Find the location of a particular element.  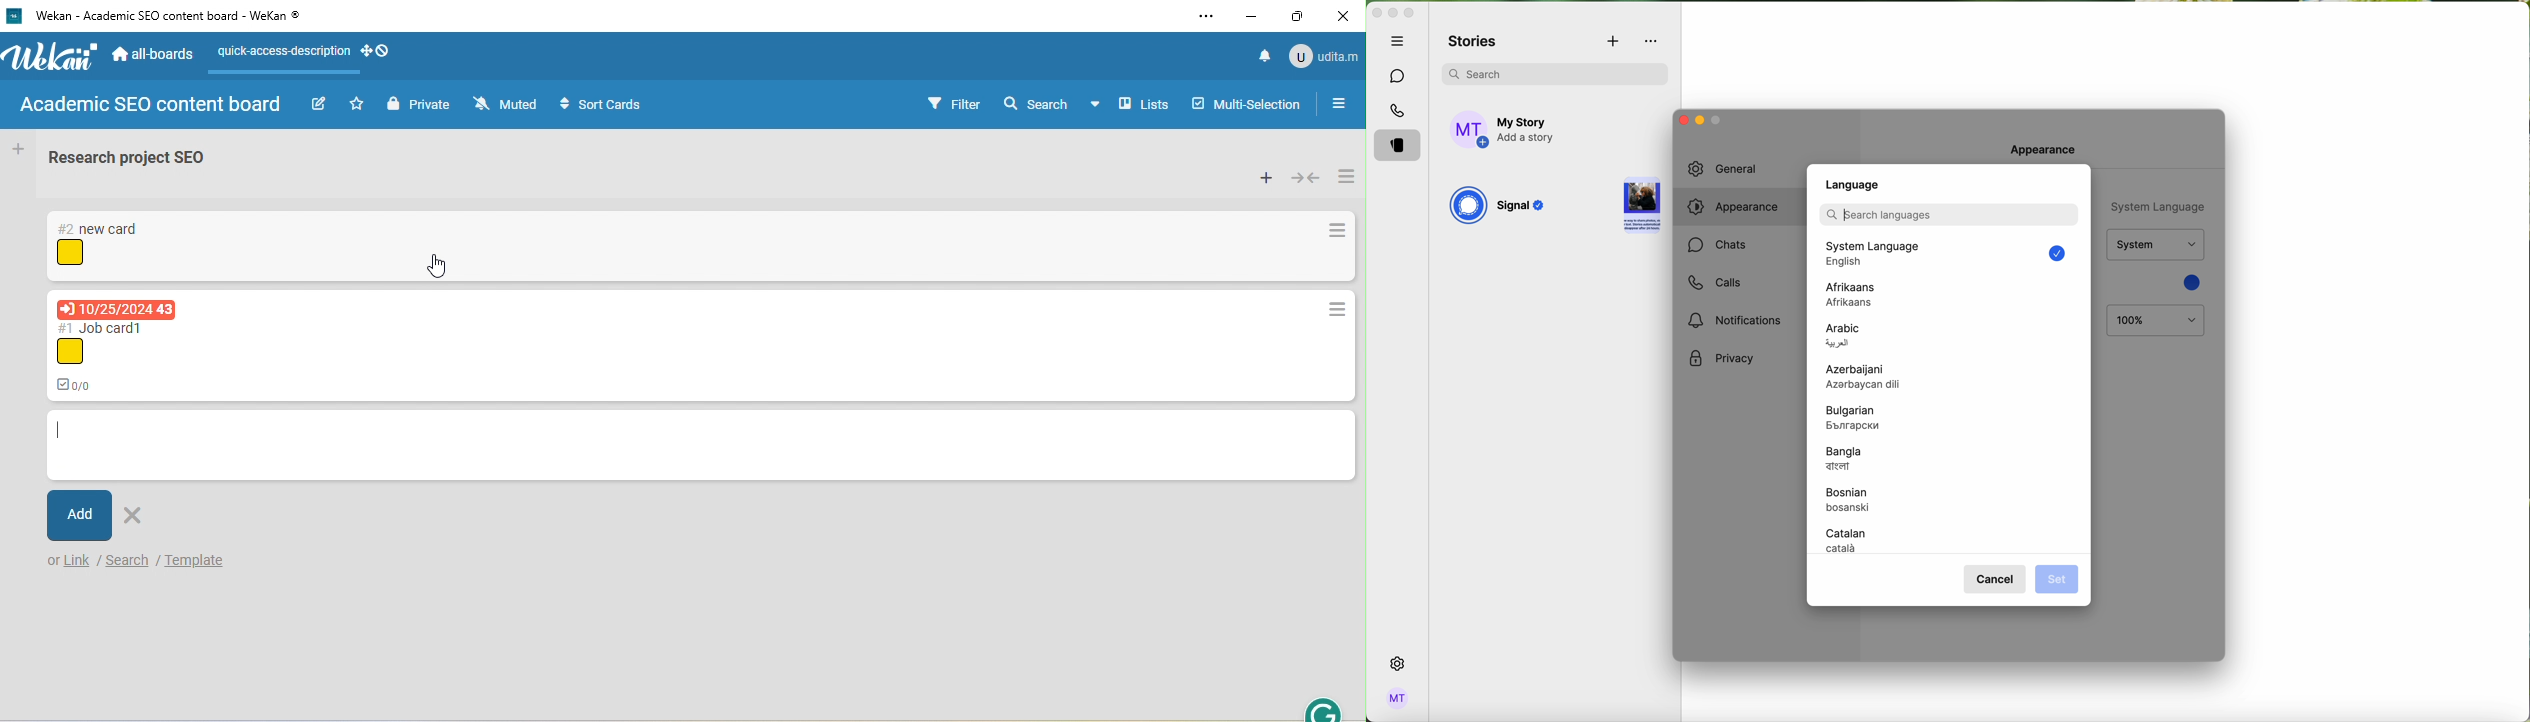

0/0 is located at coordinates (81, 383).